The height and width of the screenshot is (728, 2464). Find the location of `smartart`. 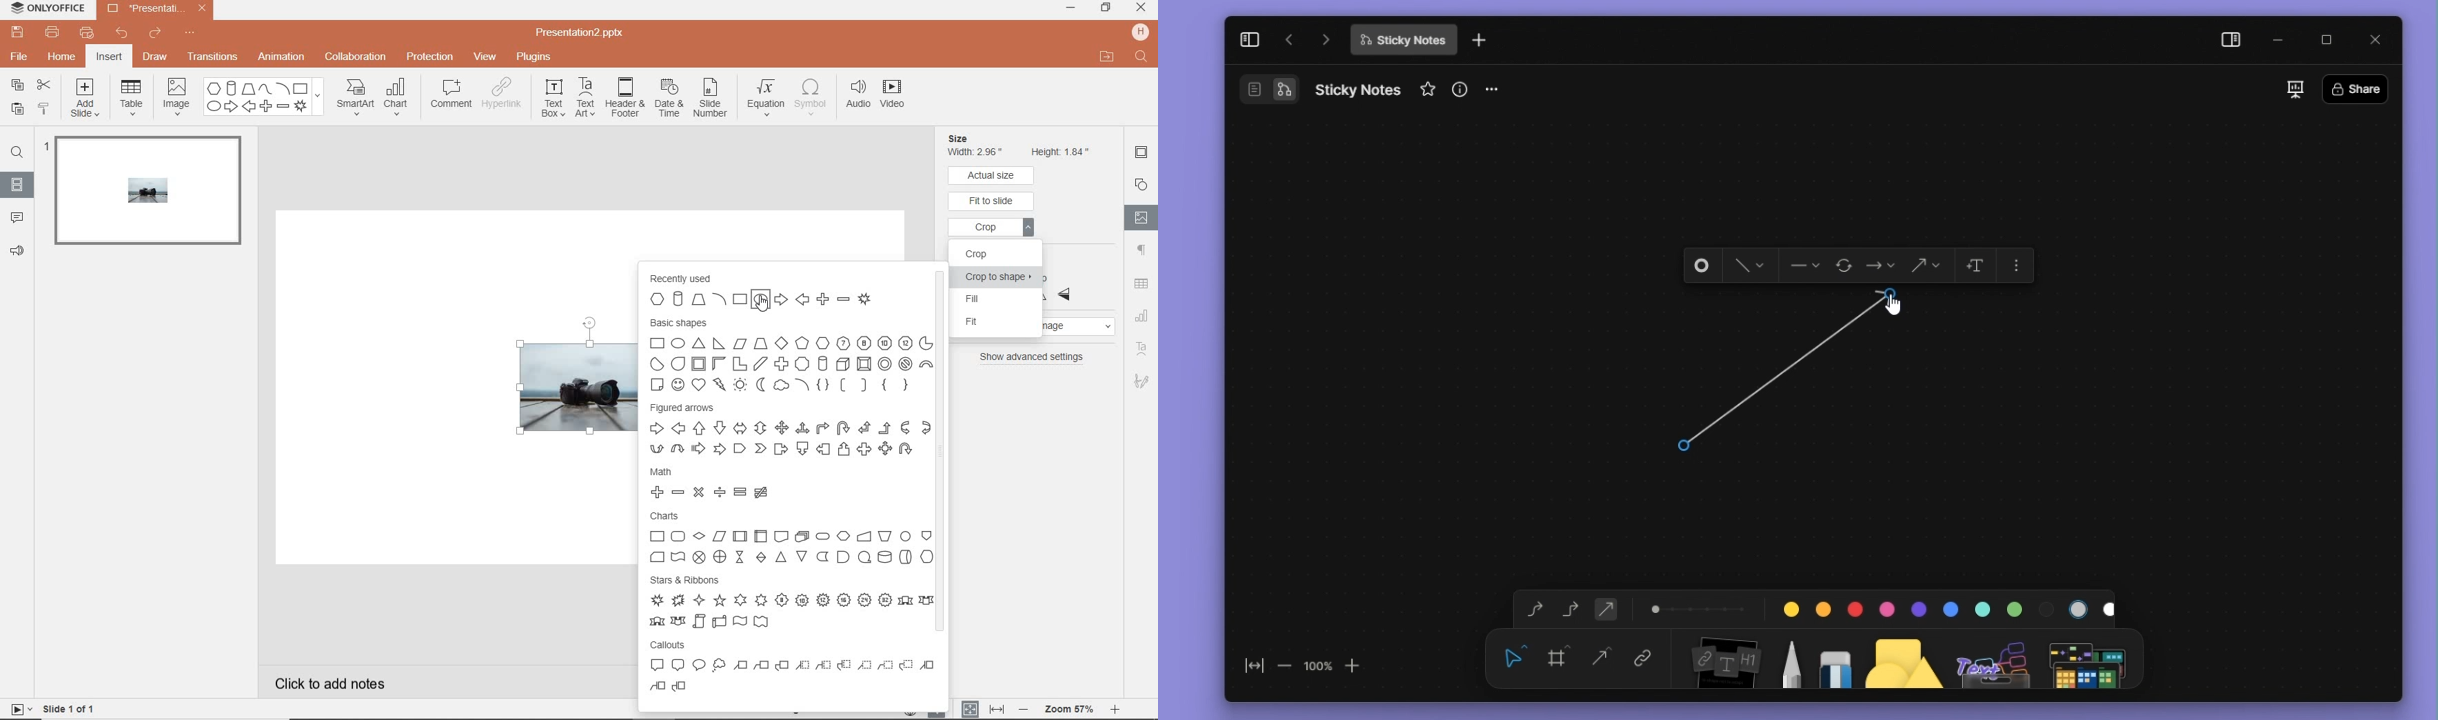

smartart is located at coordinates (354, 98).